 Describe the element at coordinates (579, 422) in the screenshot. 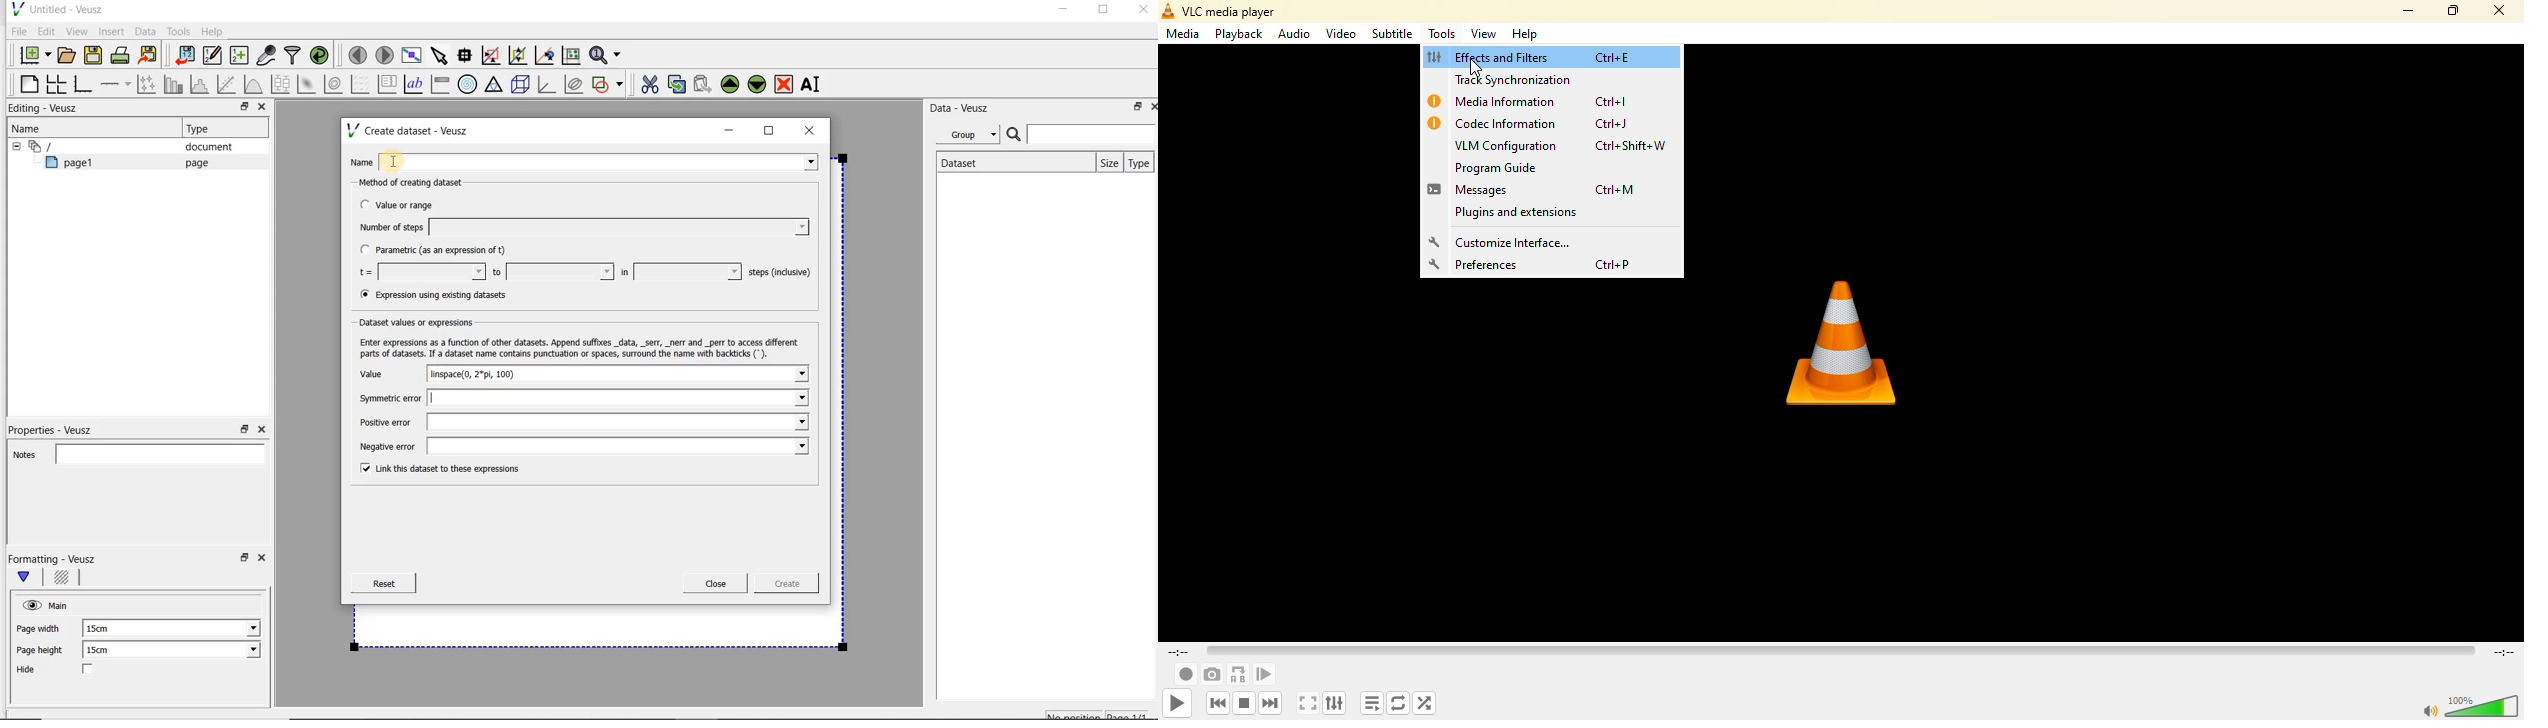

I see `Positive error` at that location.